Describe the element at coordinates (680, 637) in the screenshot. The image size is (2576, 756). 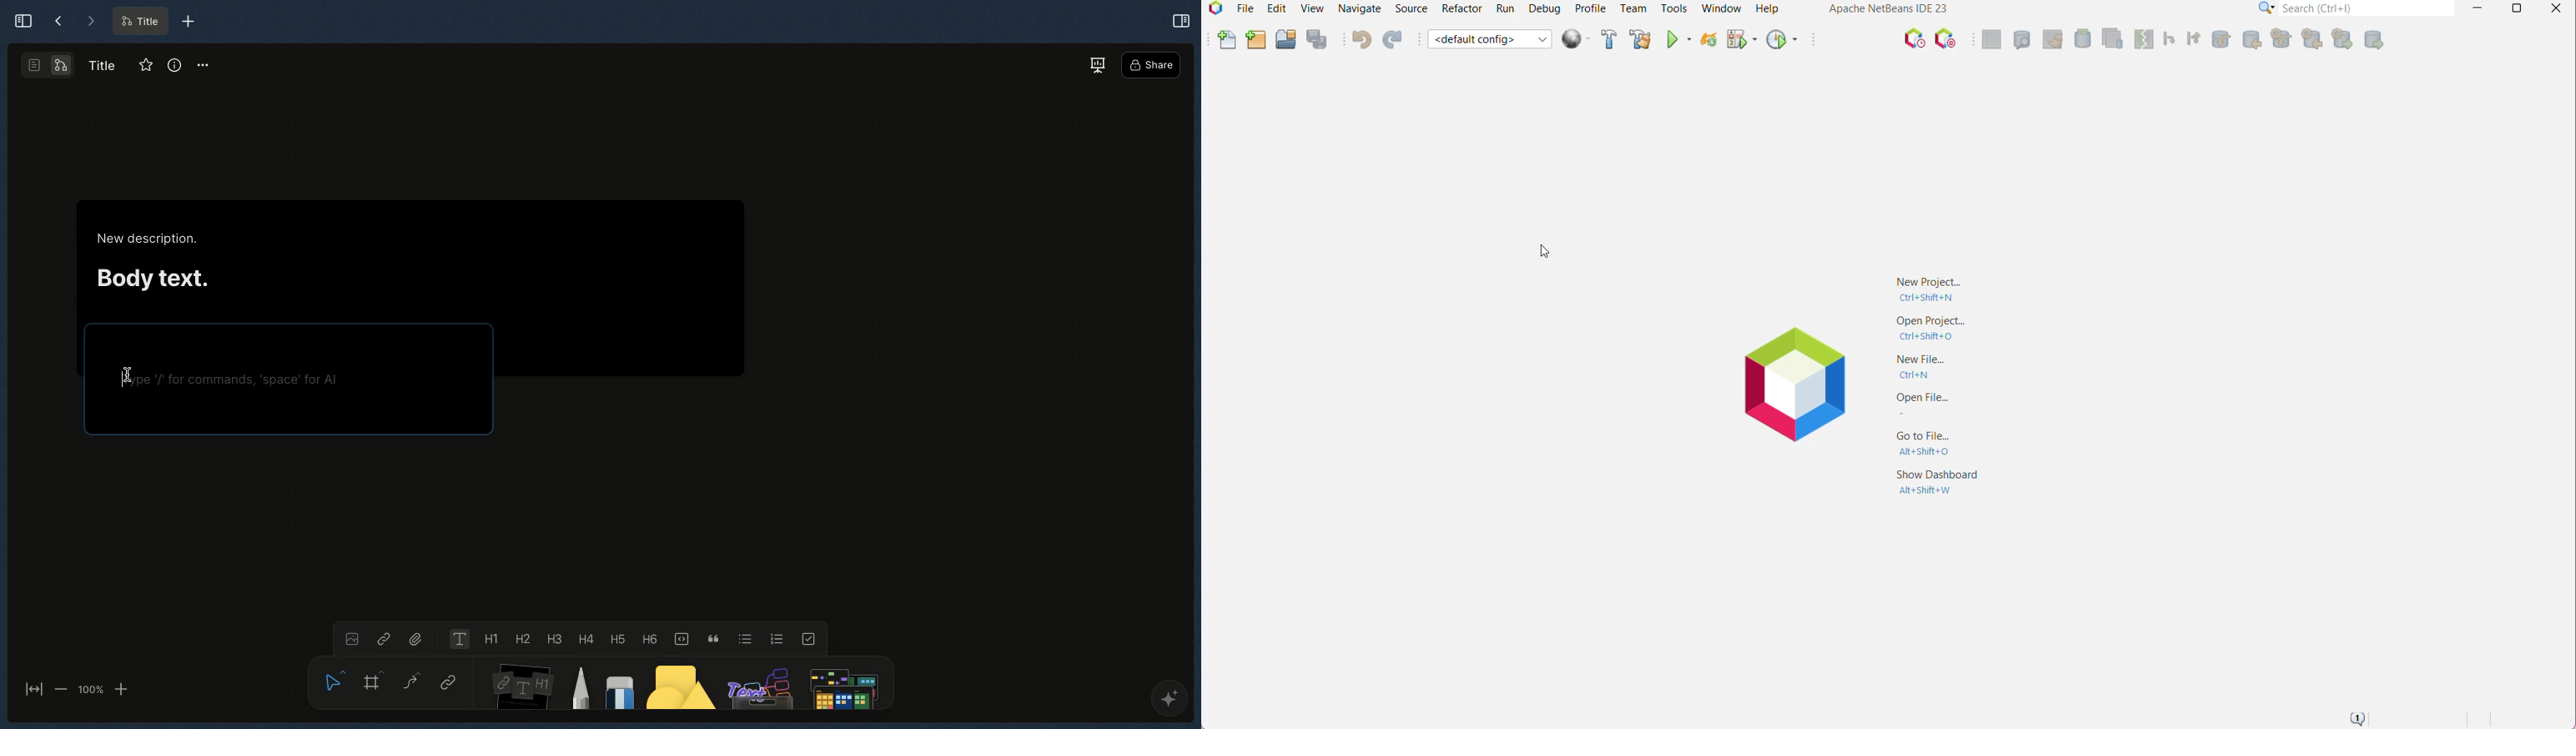
I see `Code block` at that location.